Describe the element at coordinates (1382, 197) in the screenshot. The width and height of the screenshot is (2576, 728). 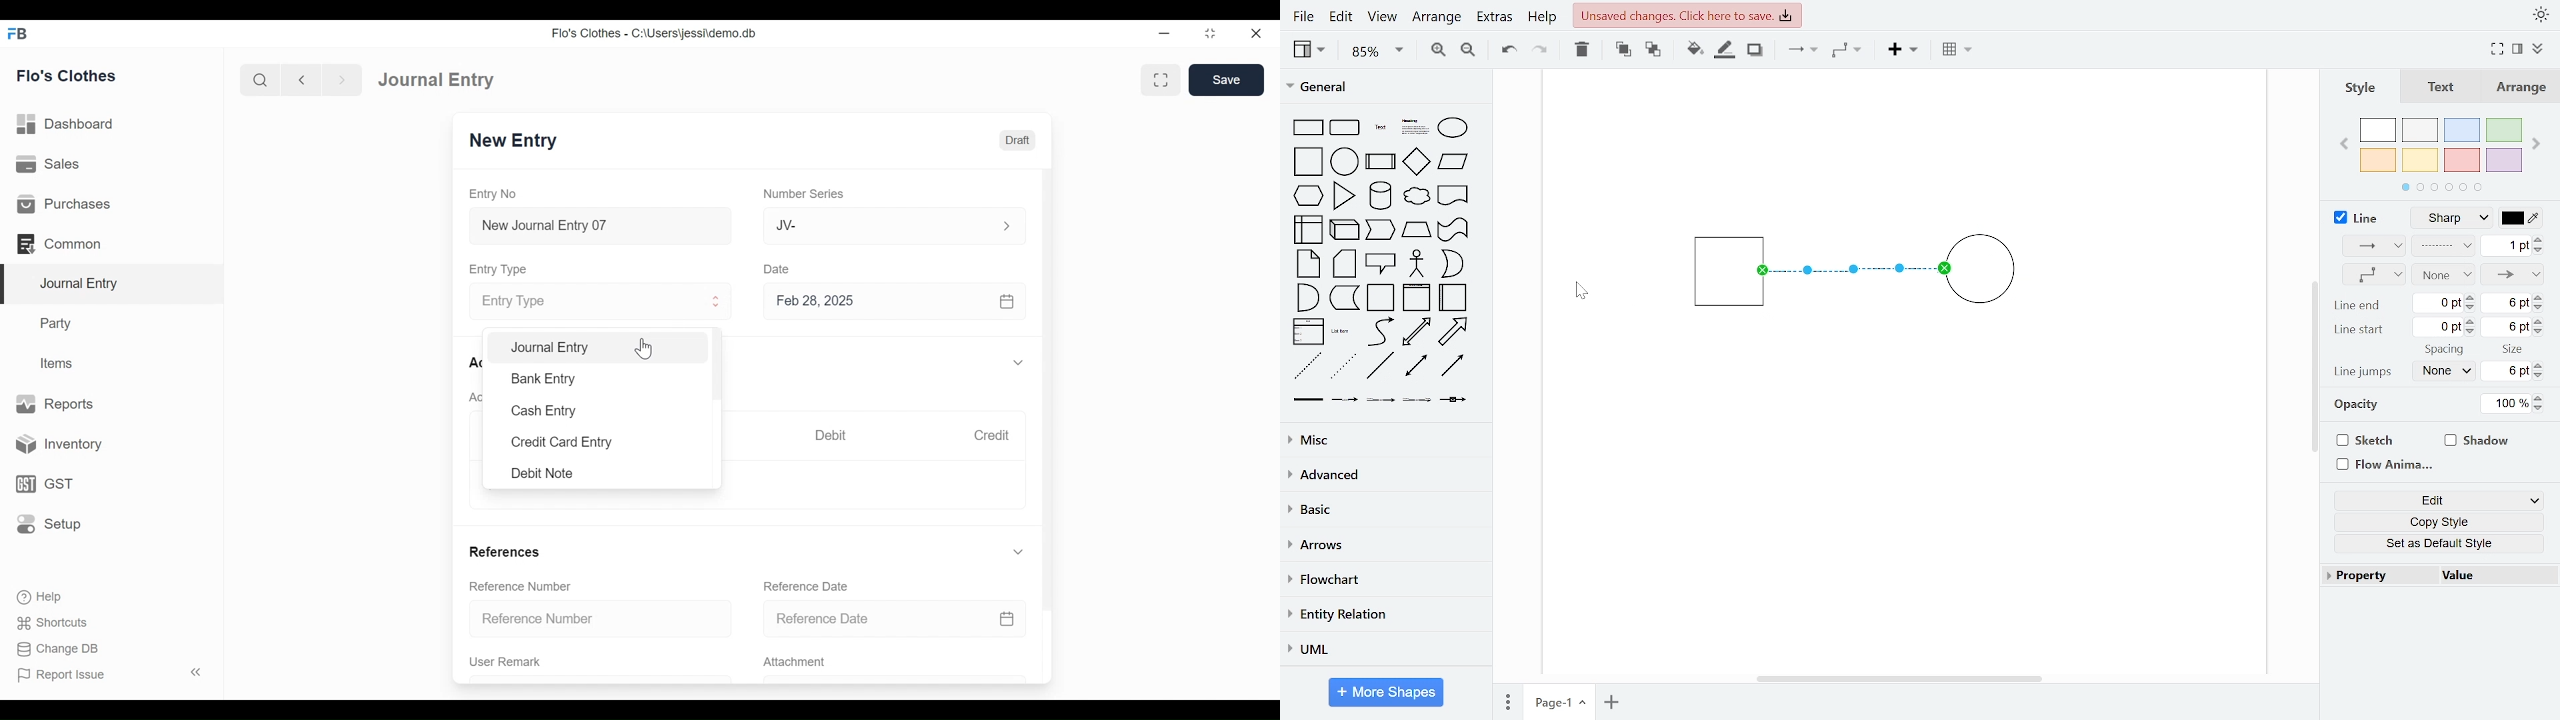
I see `cylinder` at that location.